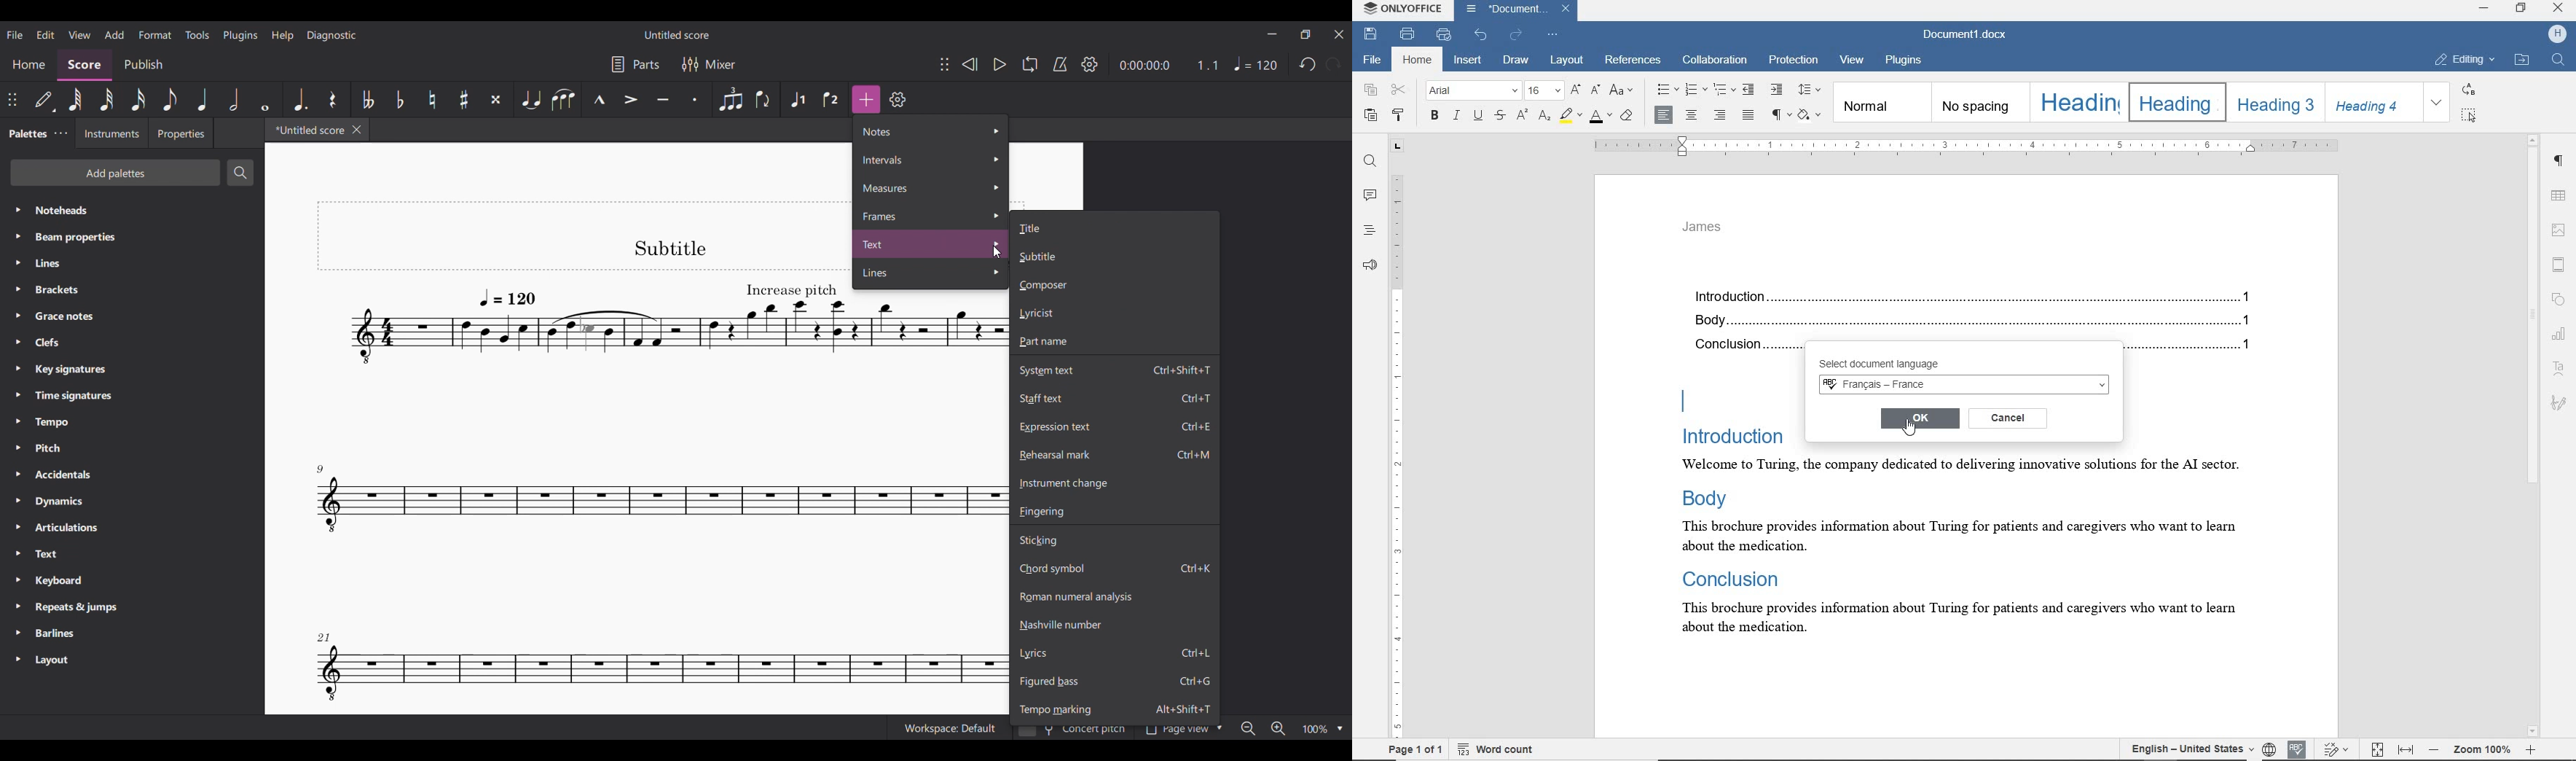 Image resolution: width=2576 pixels, height=784 pixels. I want to click on page 1 of 1, so click(1413, 751).